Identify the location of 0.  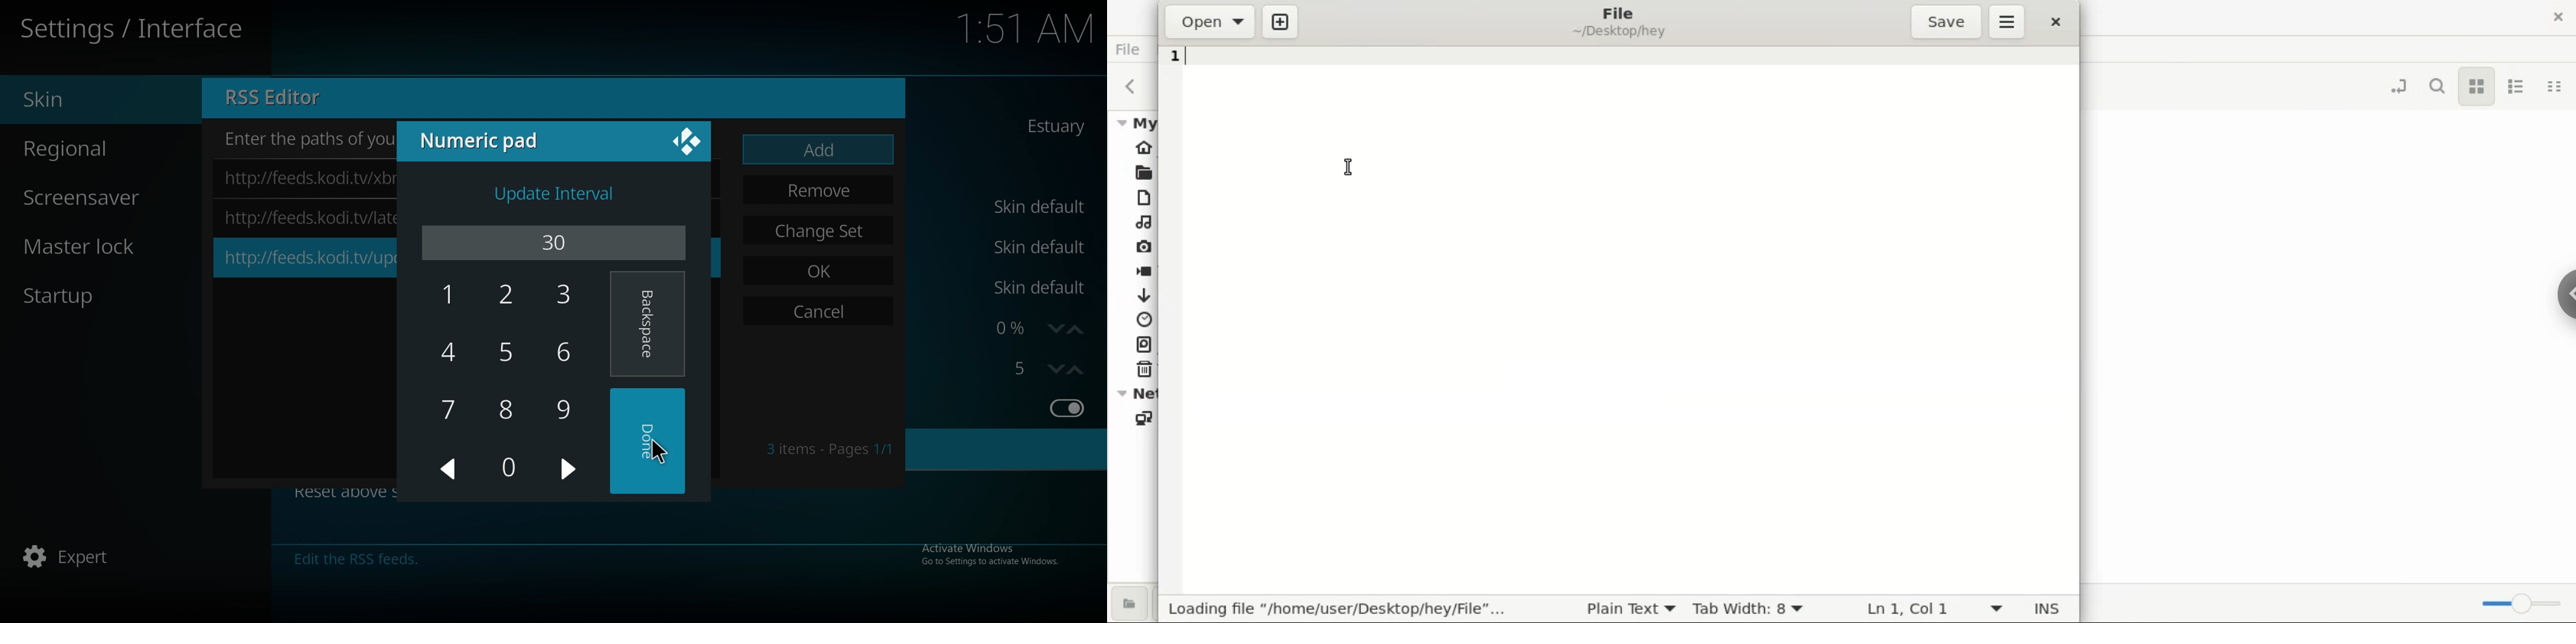
(505, 468).